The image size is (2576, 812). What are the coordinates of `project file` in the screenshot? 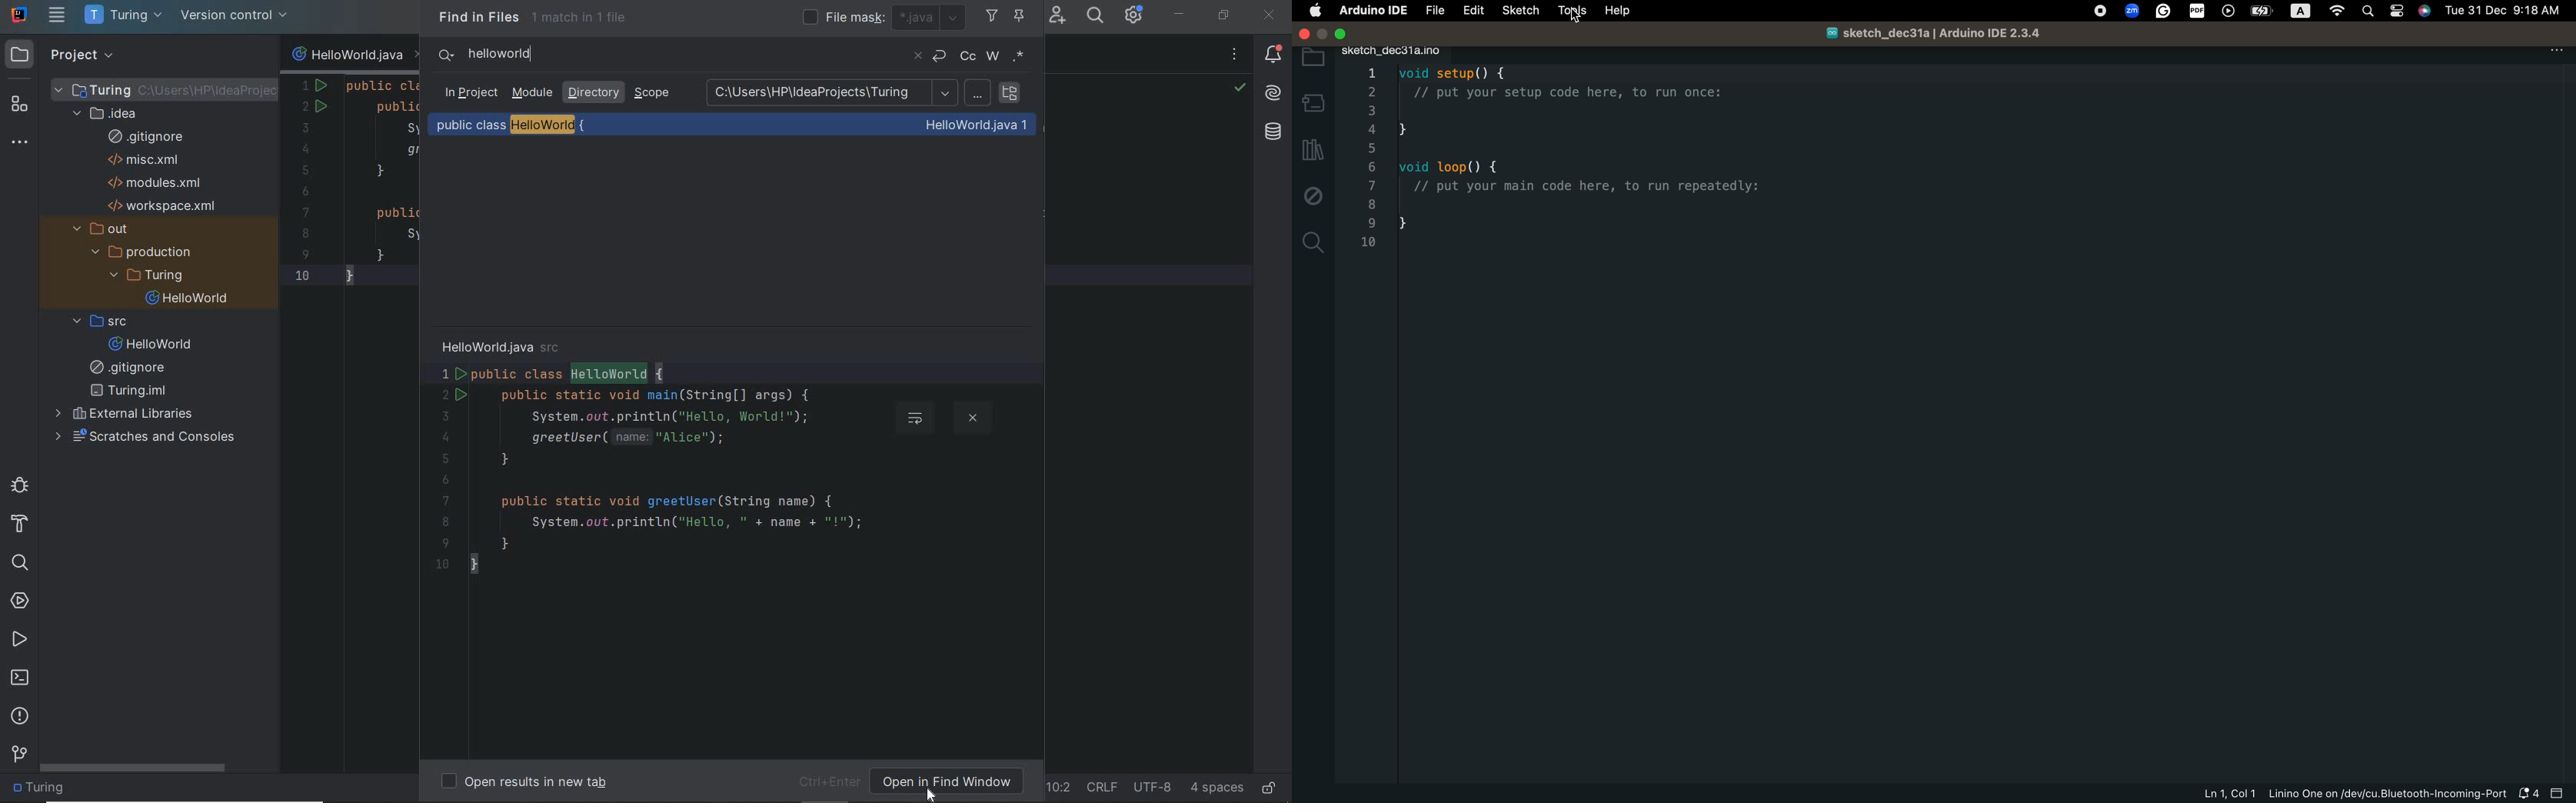 It's located at (179, 88).